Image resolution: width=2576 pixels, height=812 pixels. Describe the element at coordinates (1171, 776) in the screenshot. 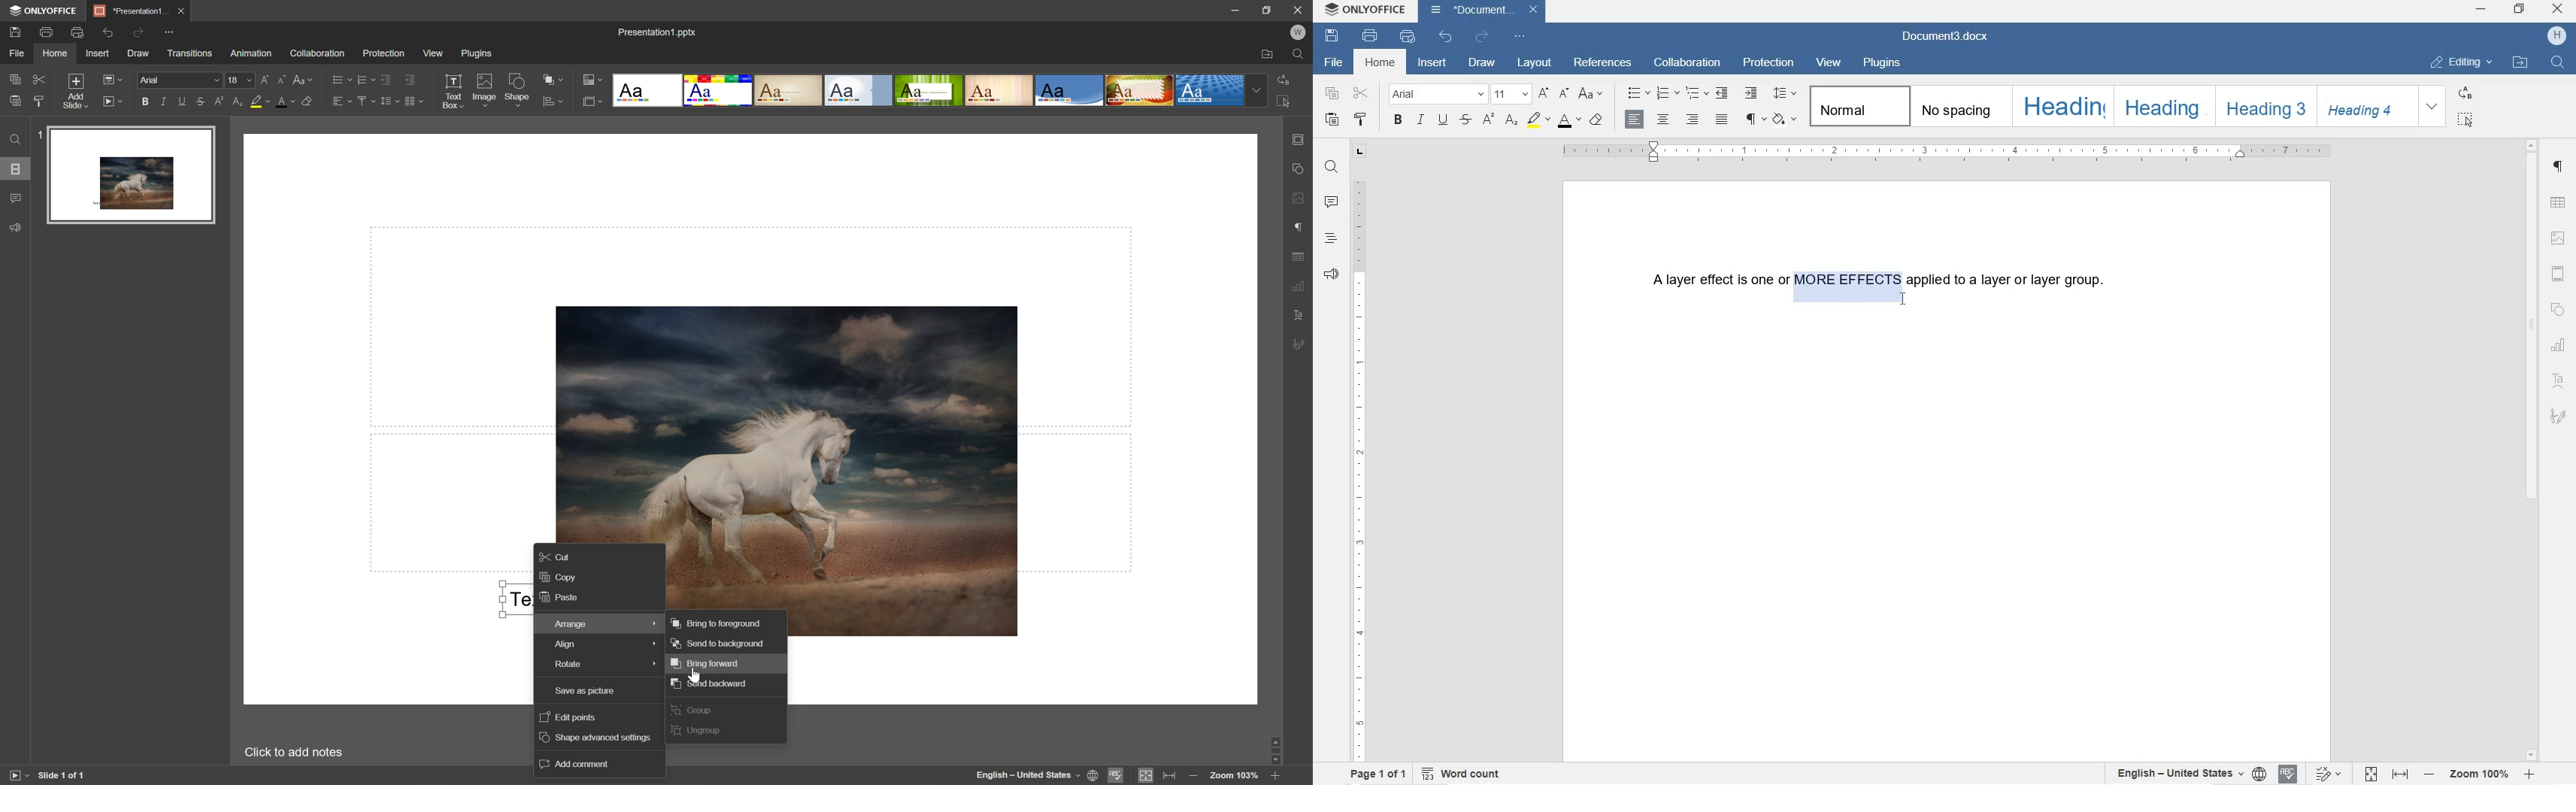

I see `Fit to width` at that location.